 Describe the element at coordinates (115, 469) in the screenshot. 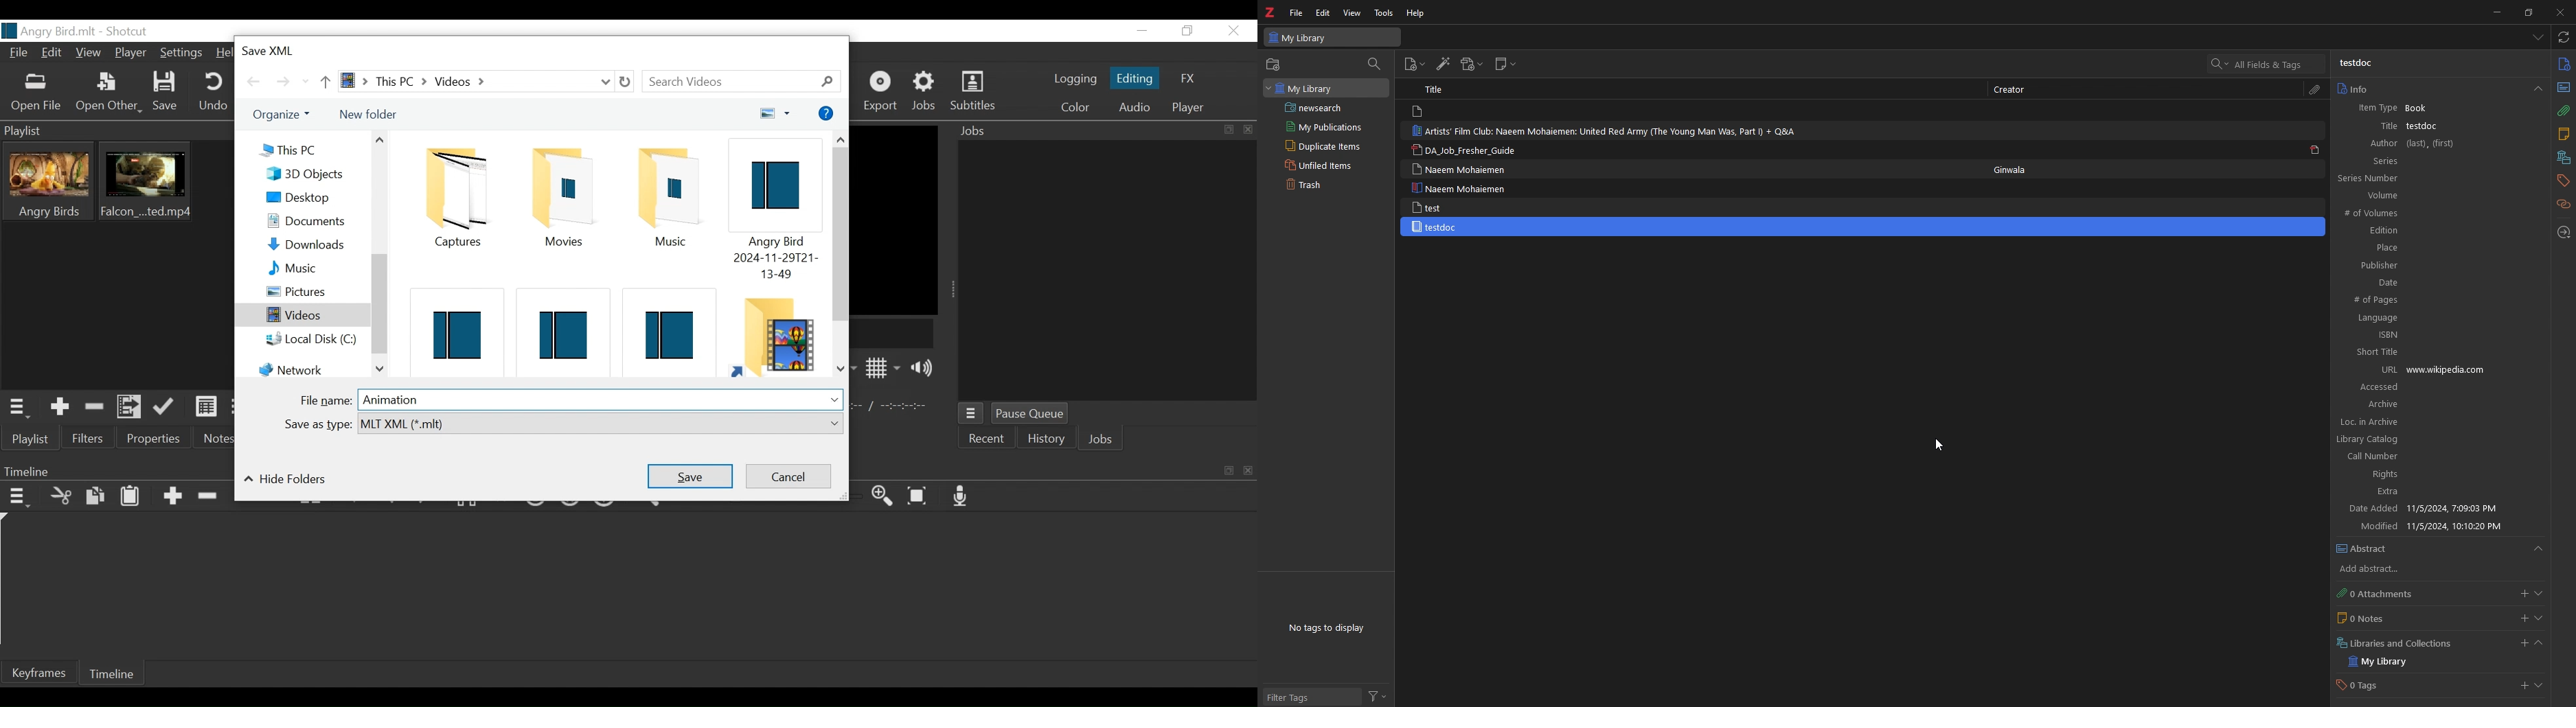

I see `Timeline Panel` at that location.